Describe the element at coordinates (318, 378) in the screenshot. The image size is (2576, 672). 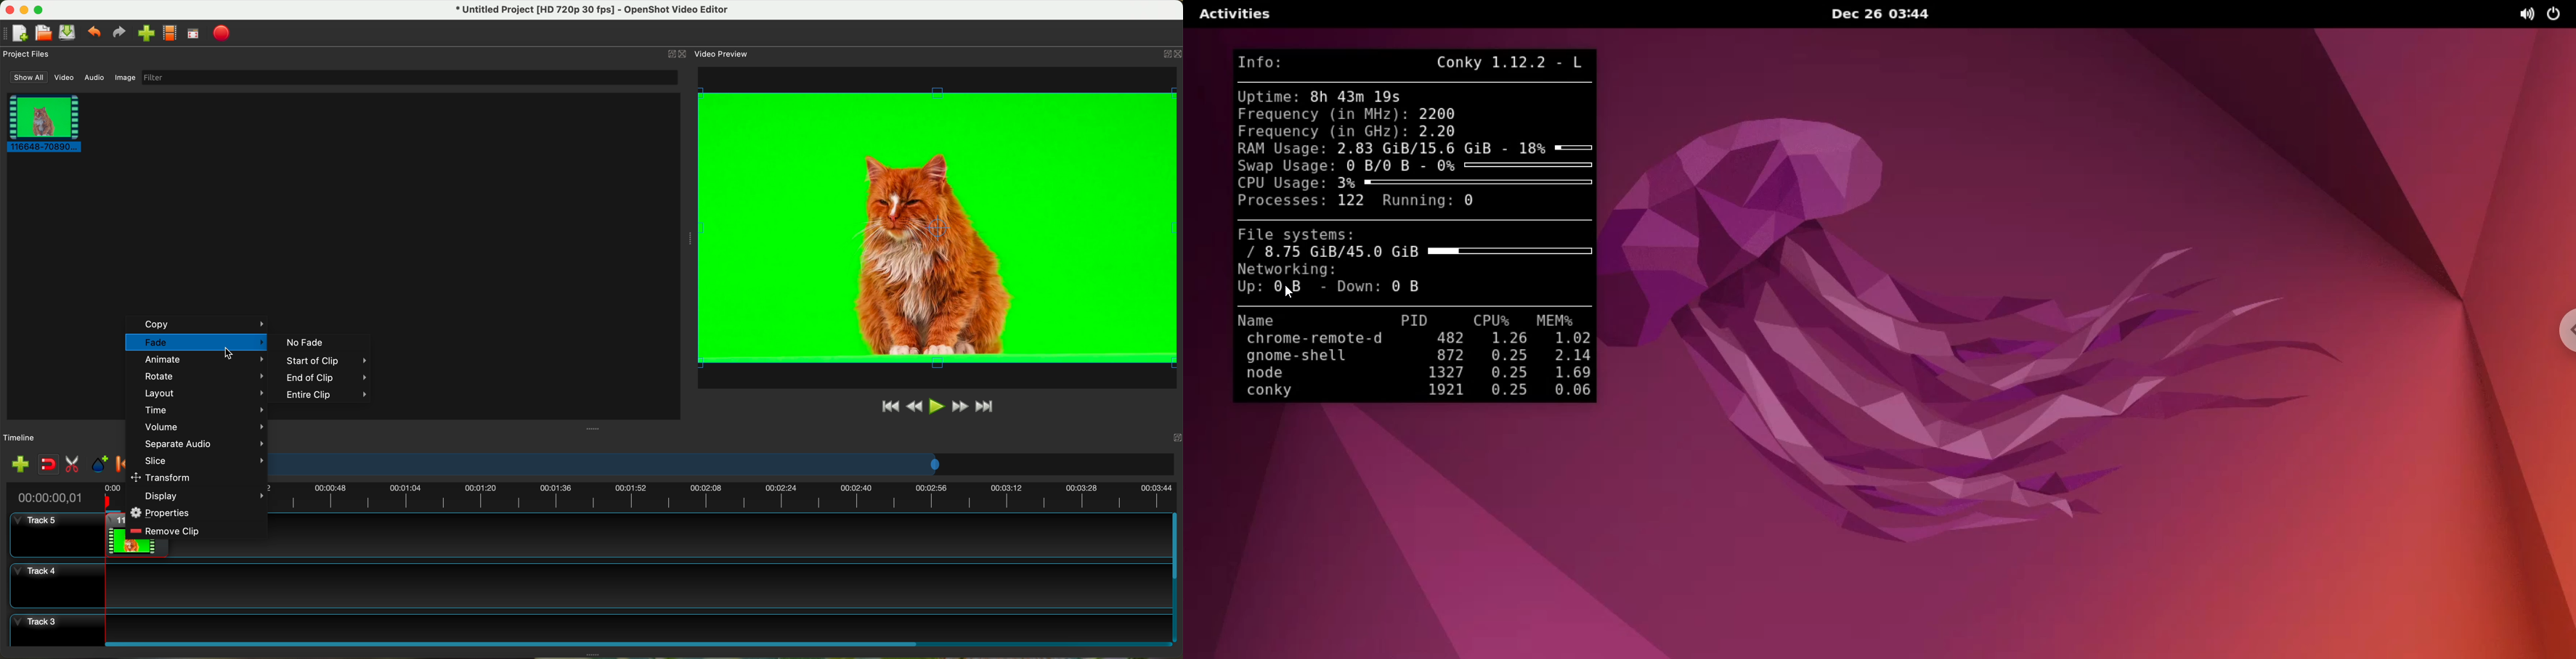
I see `click on end of clip` at that location.